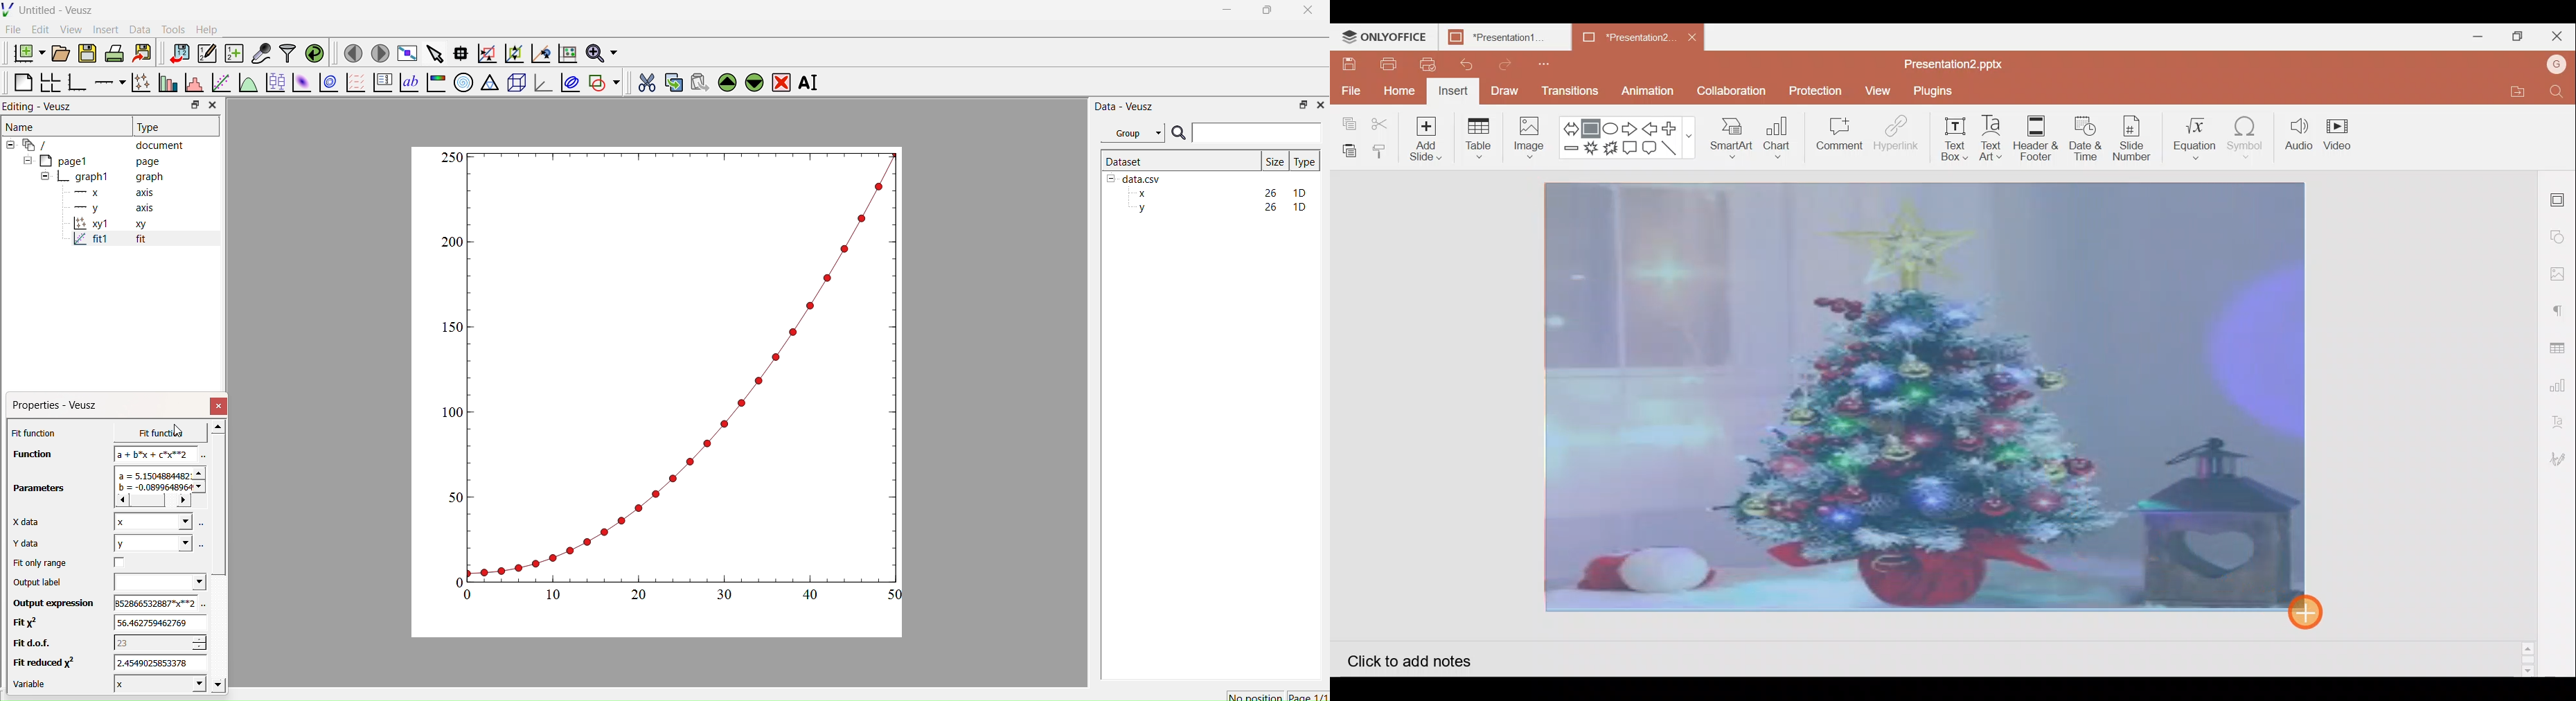  Describe the element at coordinates (2194, 136) in the screenshot. I see `Equation` at that location.